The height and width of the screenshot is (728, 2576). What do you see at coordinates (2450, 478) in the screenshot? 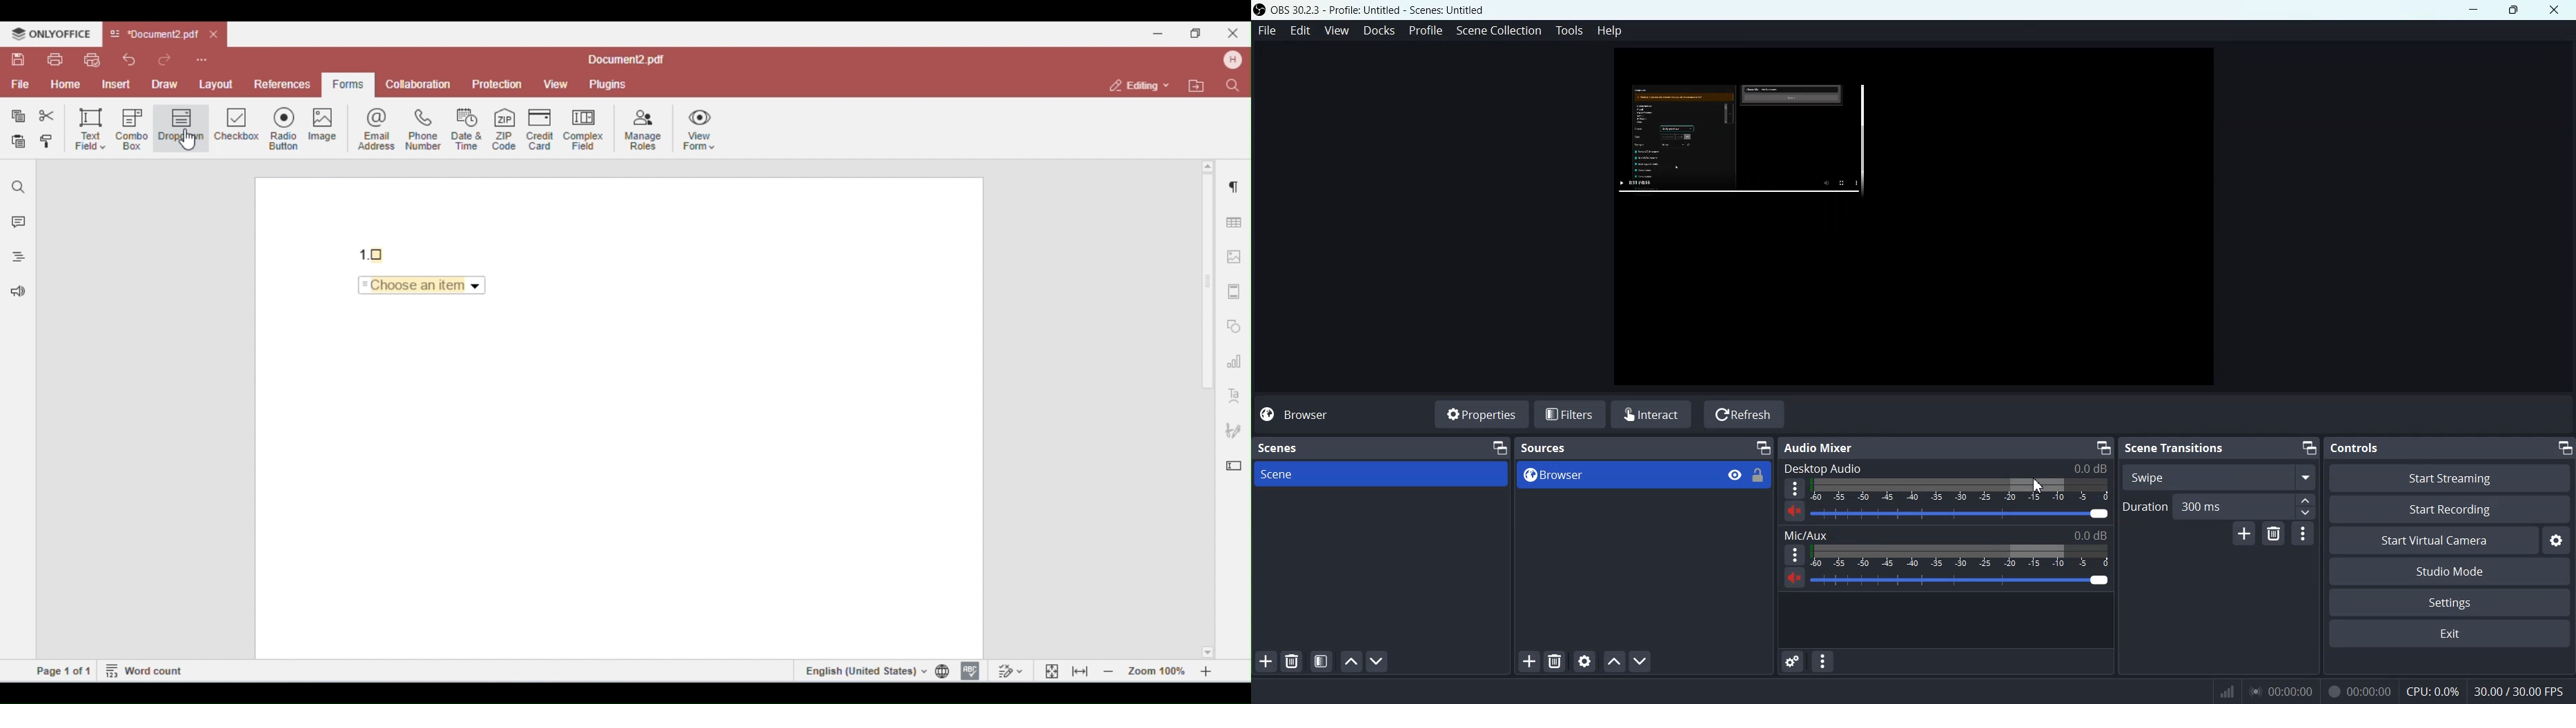
I see `Start Streaming` at bounding box center [2450, 478].